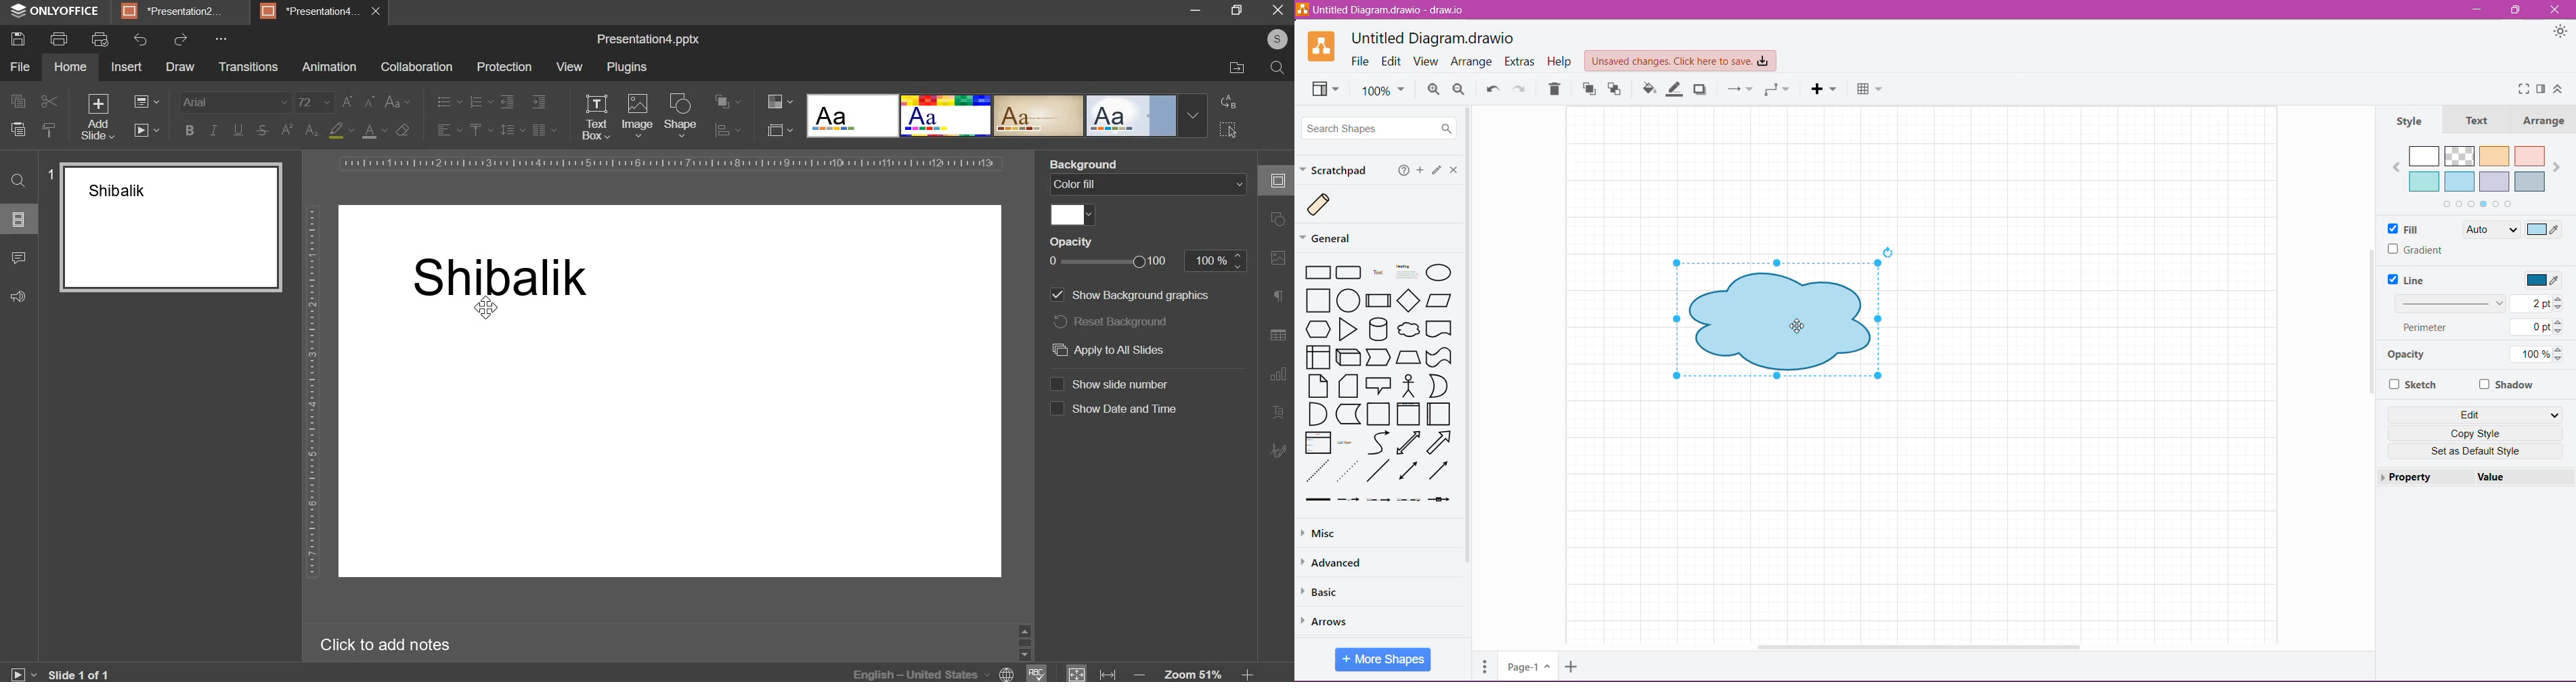 This screenshot has width=2576, height=700. What do you see at coordinates (780, 130) in the screenshot?
I see `select slide size` at bounding box center [780, 130].